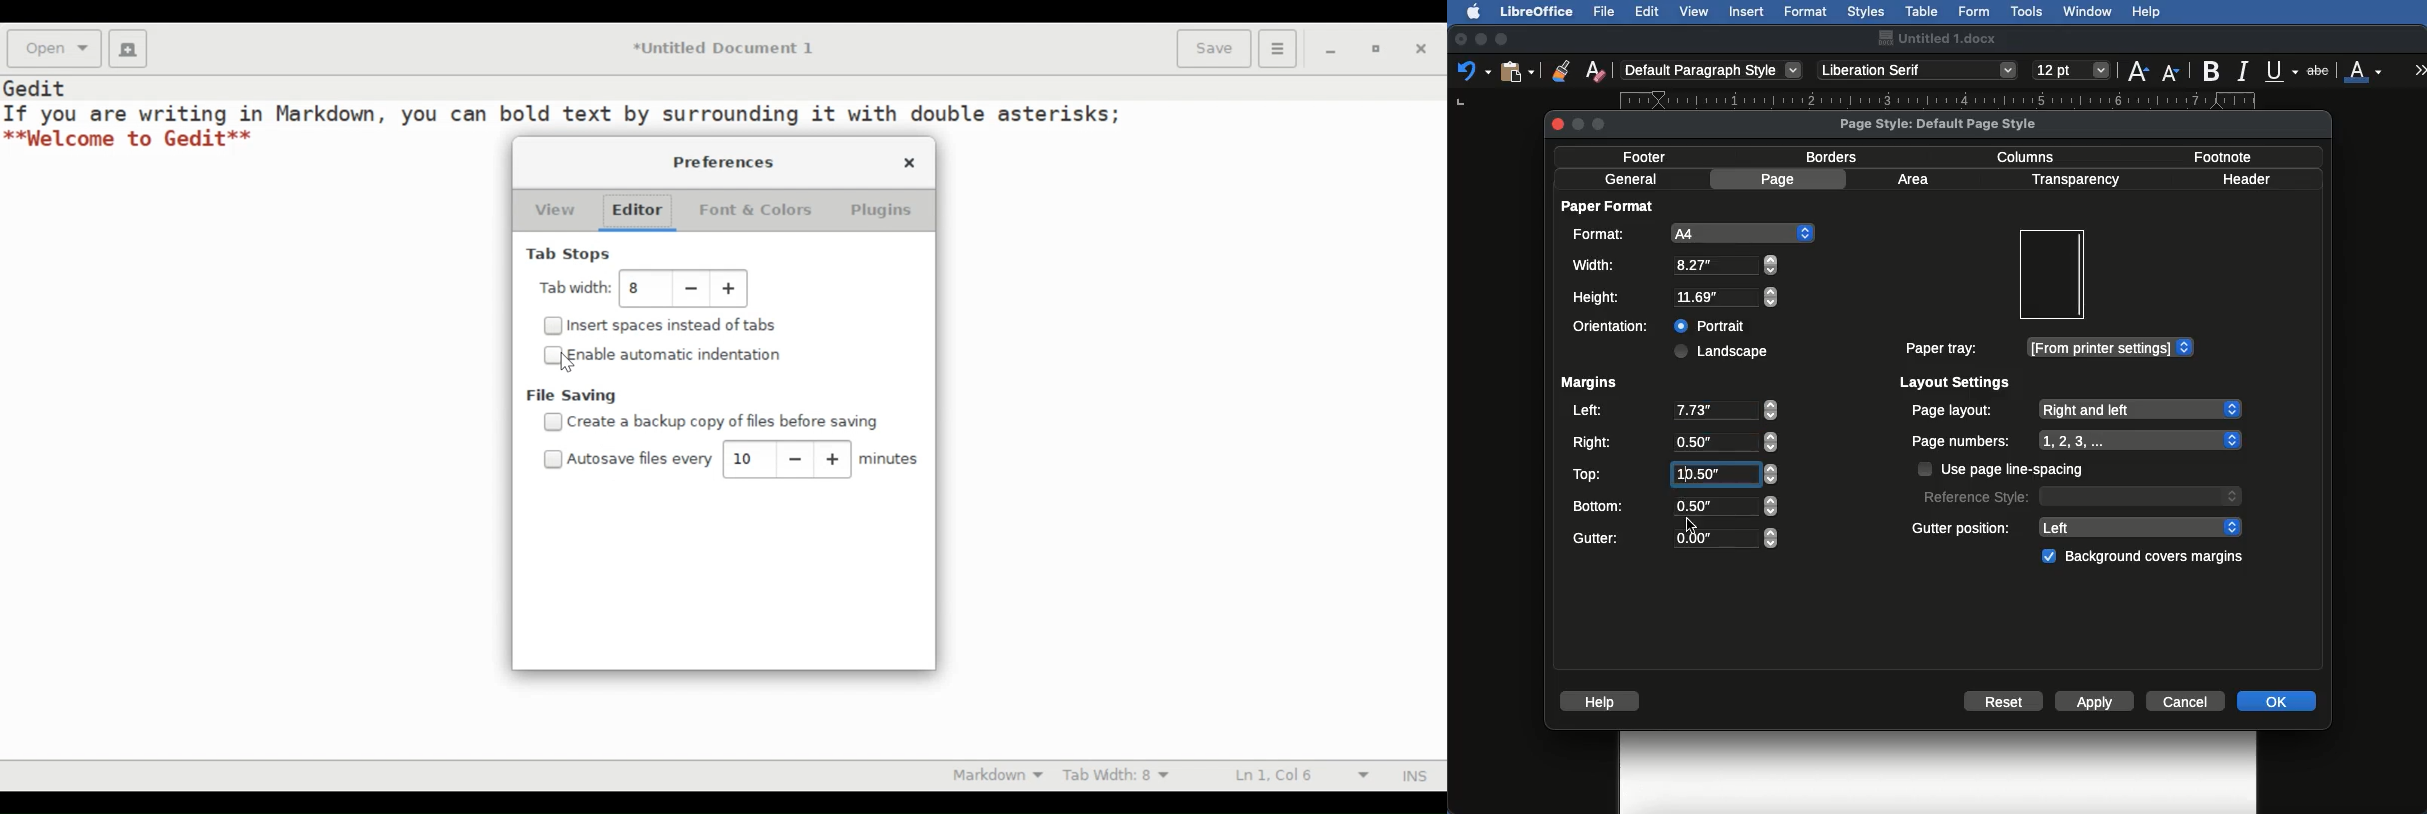 This screenshot has width=2436, height=840. Describe the element at coordinates (2421, 69) in the screenshot. I see `More` at that location.